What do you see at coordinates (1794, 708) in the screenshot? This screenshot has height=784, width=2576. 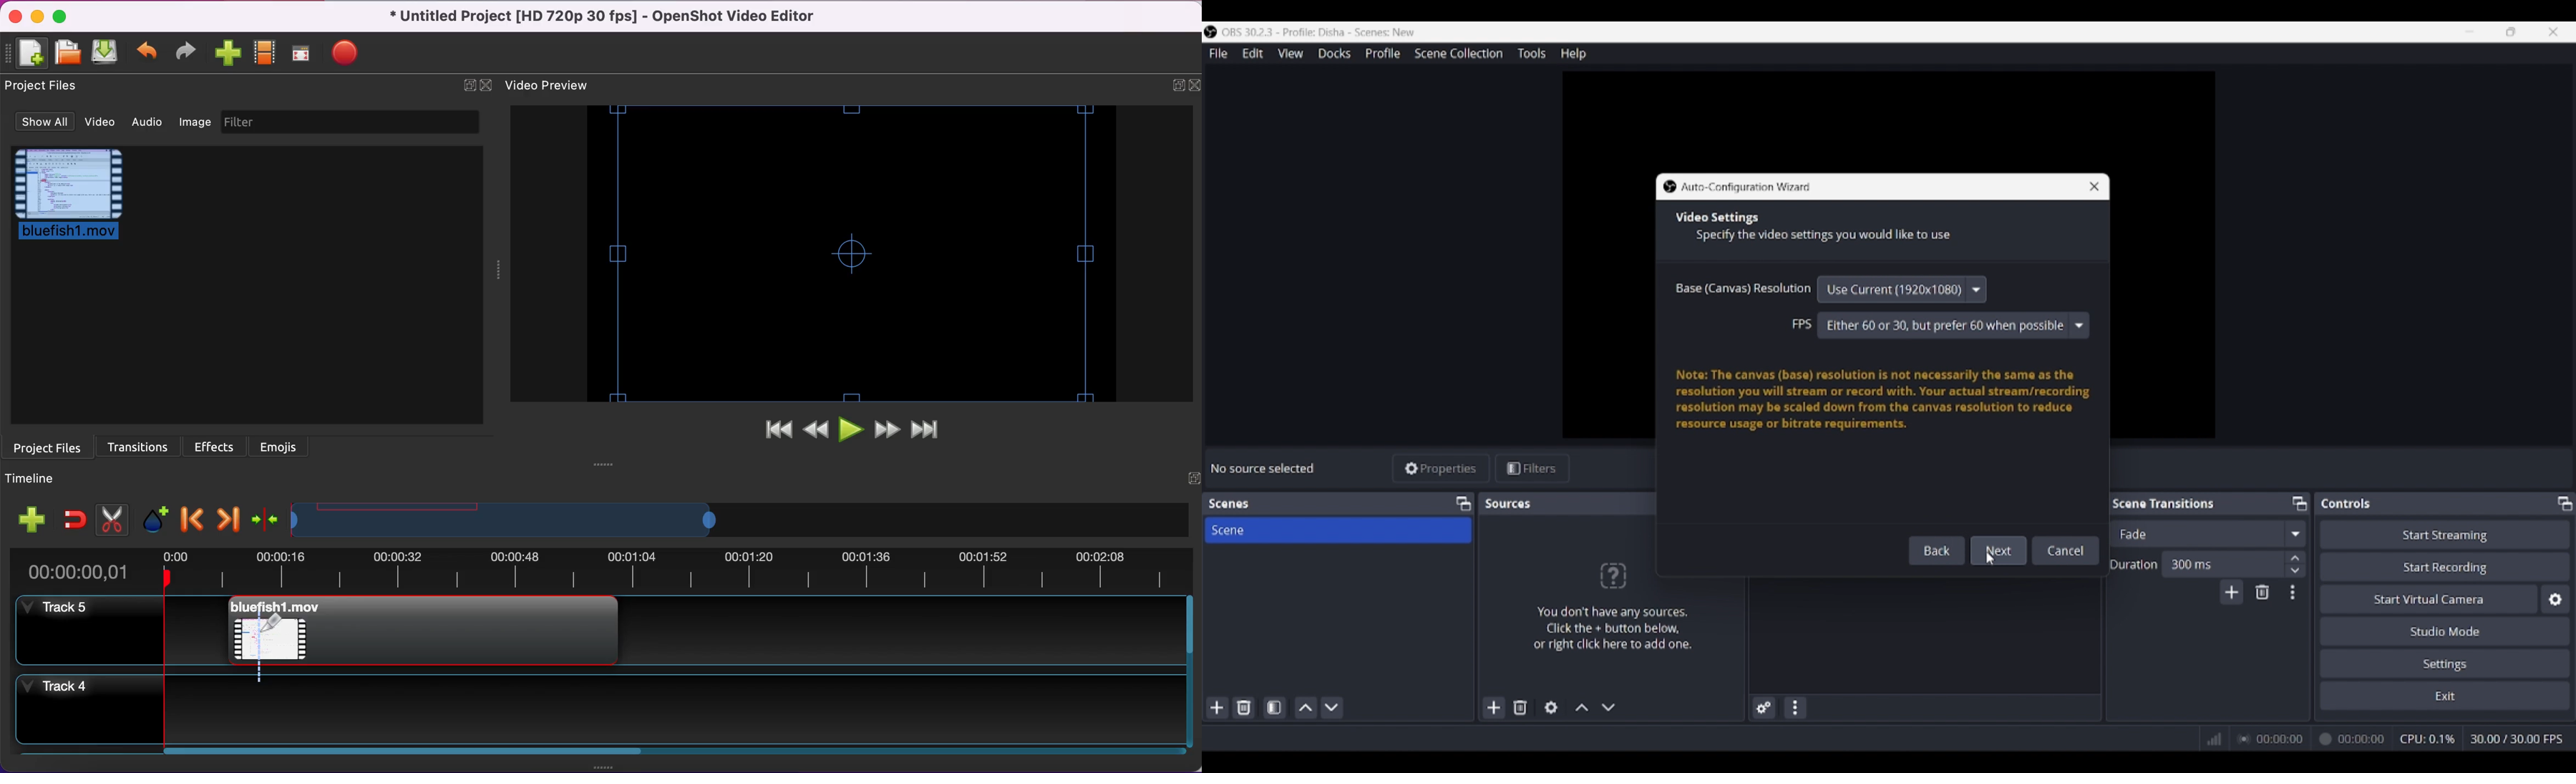 I see `Audio mixer menu` at bounding box center [1794, 708].